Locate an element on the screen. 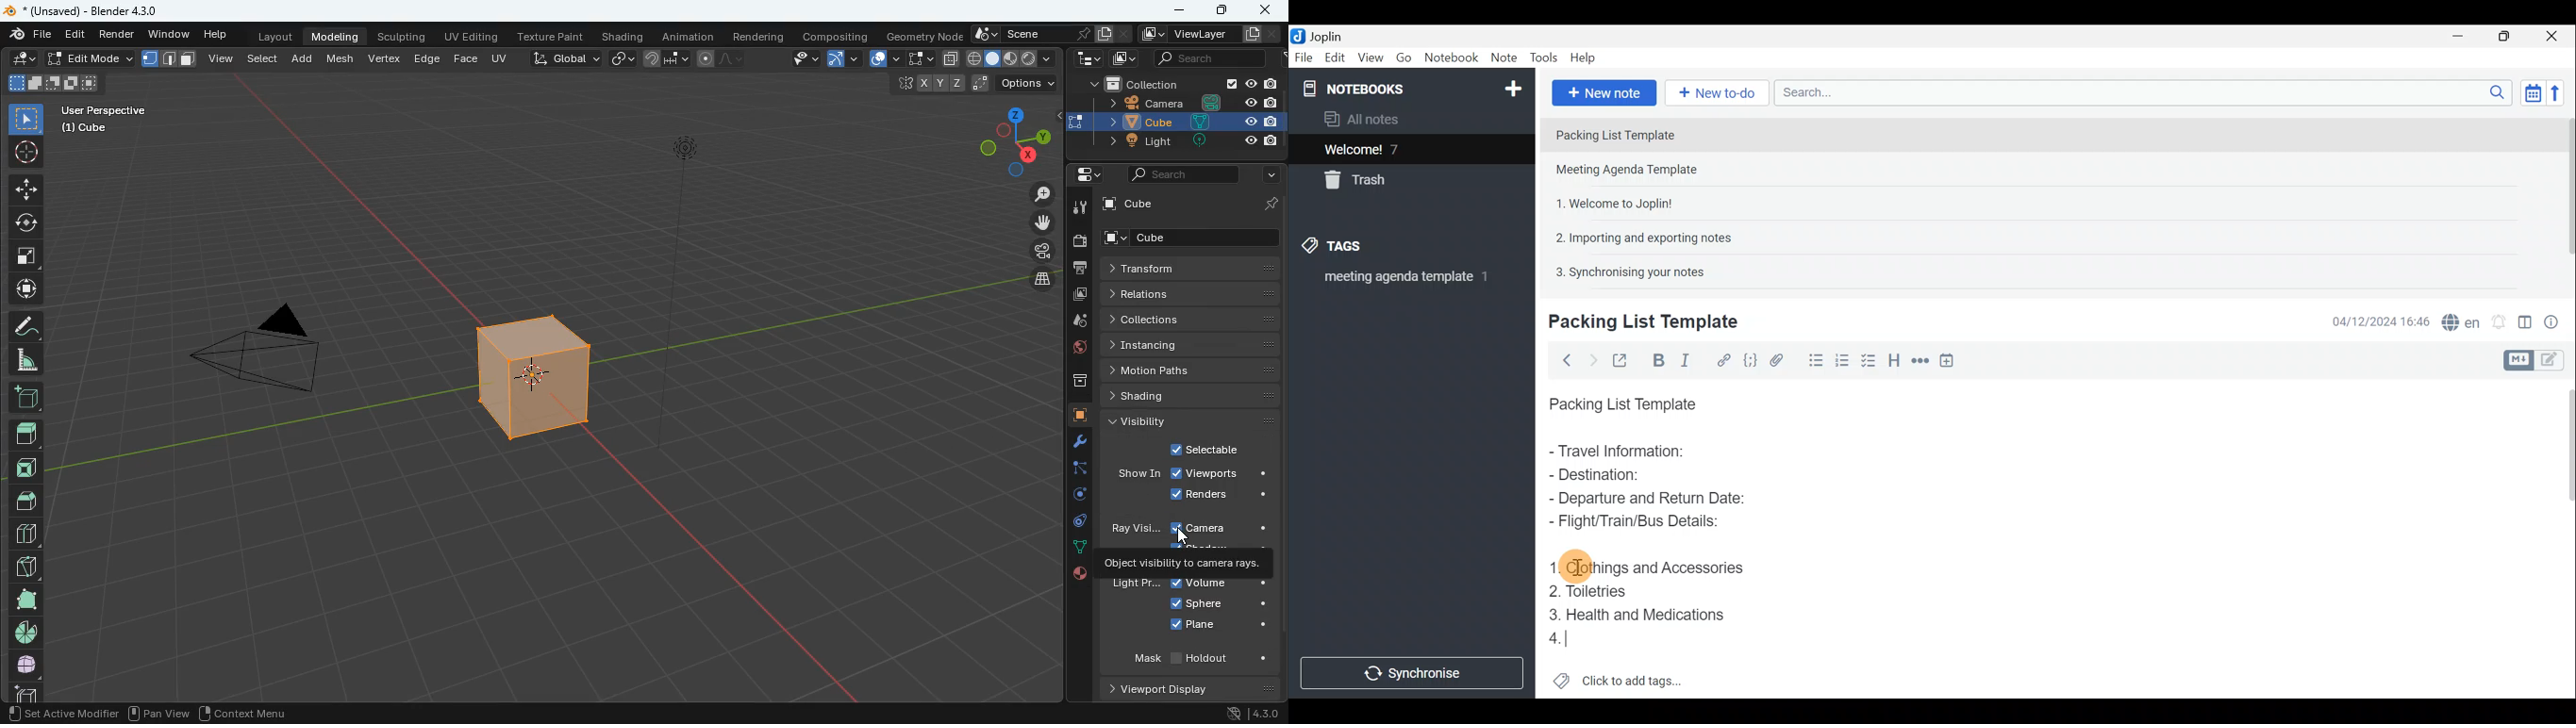 This screenshot has width=2576, height=728. Scroll bar is located at coordinates (2564, 537).